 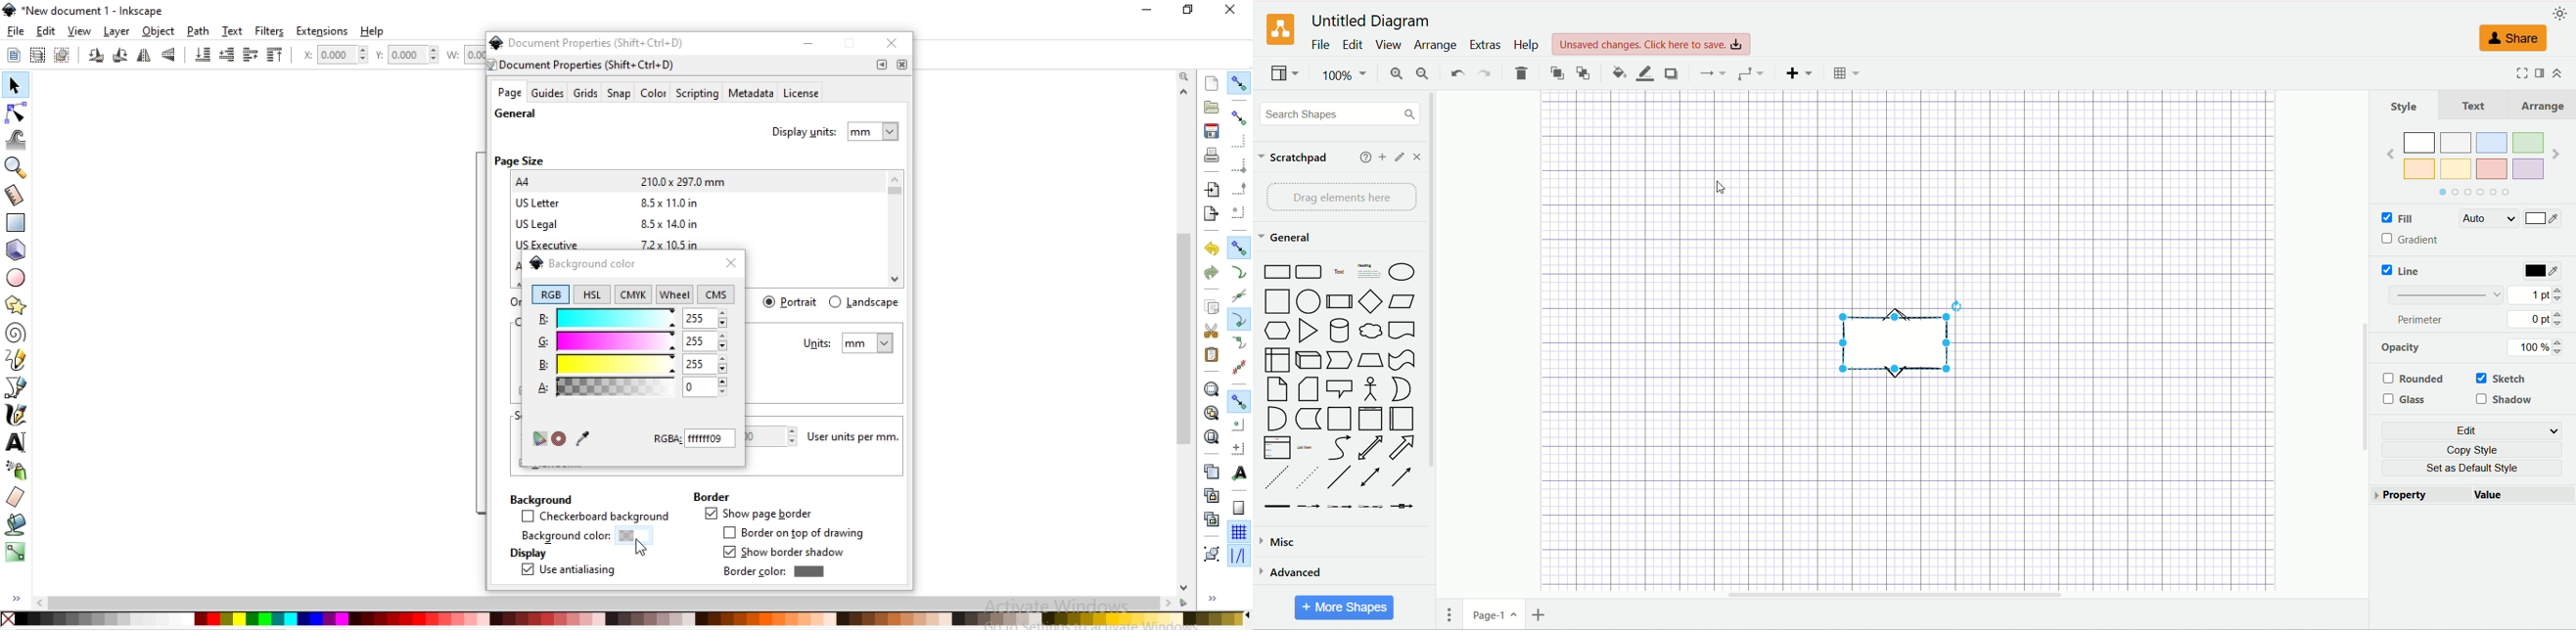 I want to click on Internal Storage, so click(x=1274, y=360).